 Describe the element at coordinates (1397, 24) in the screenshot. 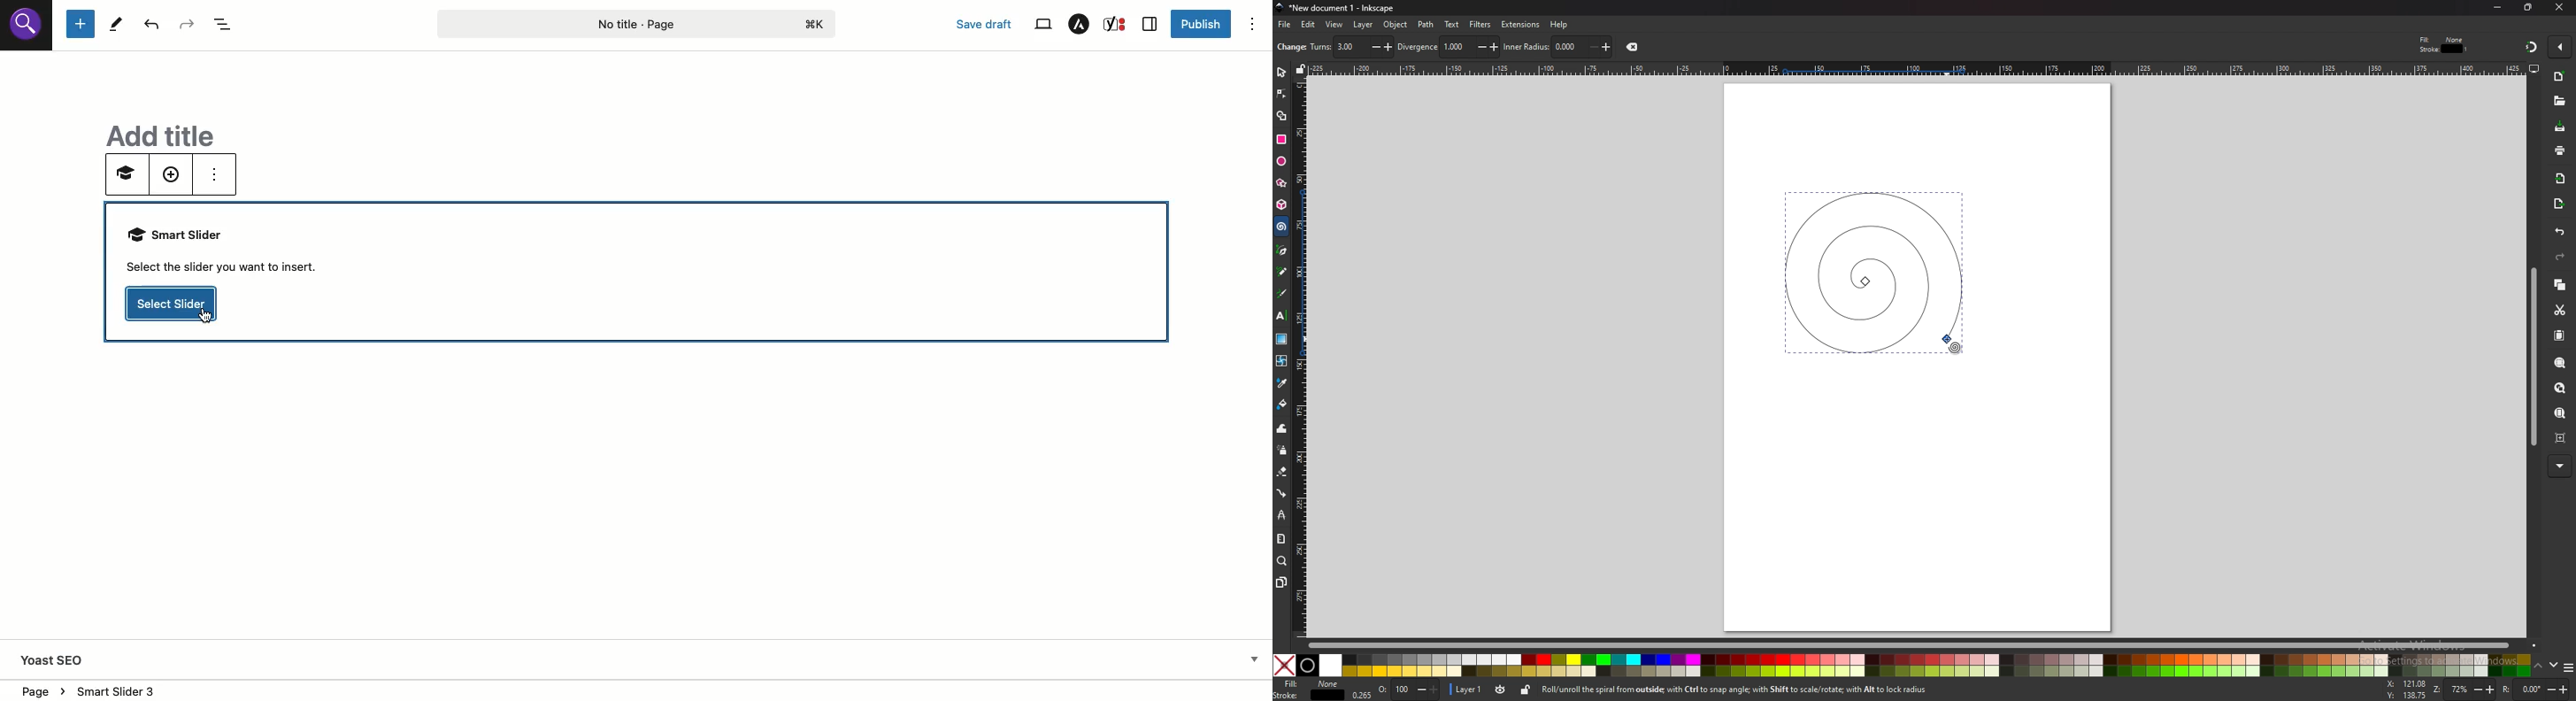

I see `object` at that location.